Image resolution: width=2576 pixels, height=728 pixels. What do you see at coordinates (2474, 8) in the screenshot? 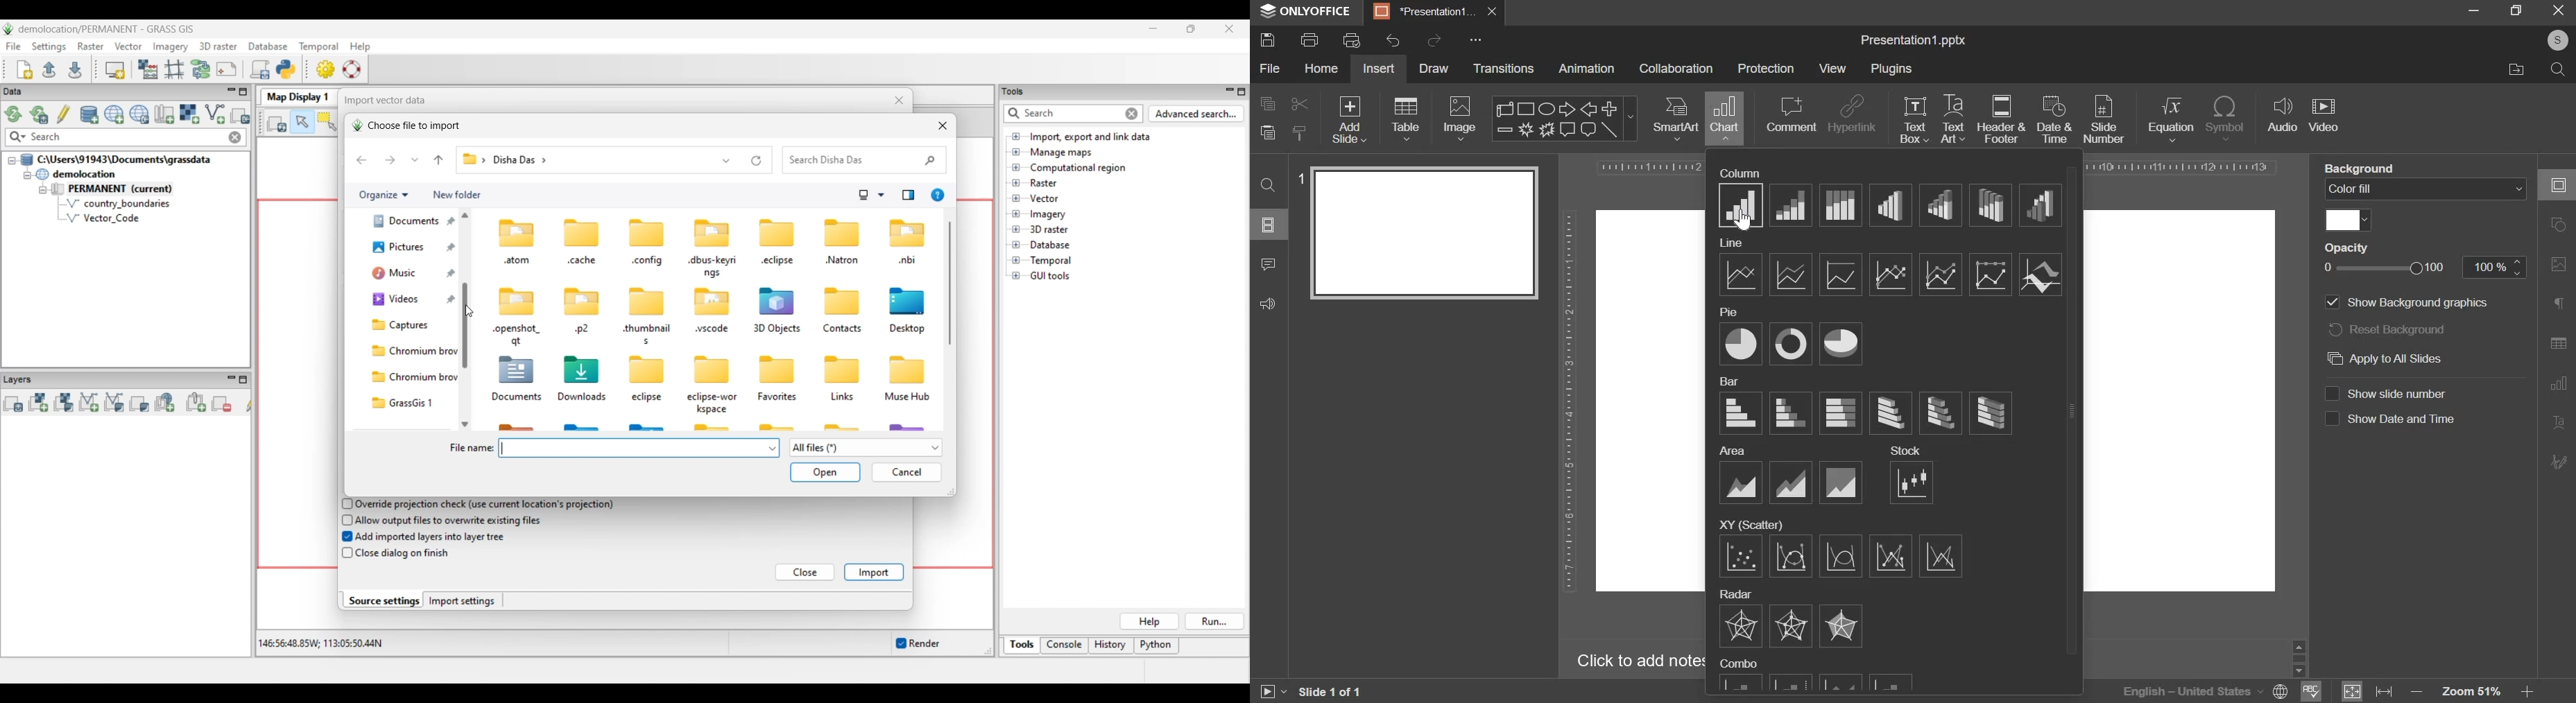
I see `minimize` at bounding box center [2474, 8].